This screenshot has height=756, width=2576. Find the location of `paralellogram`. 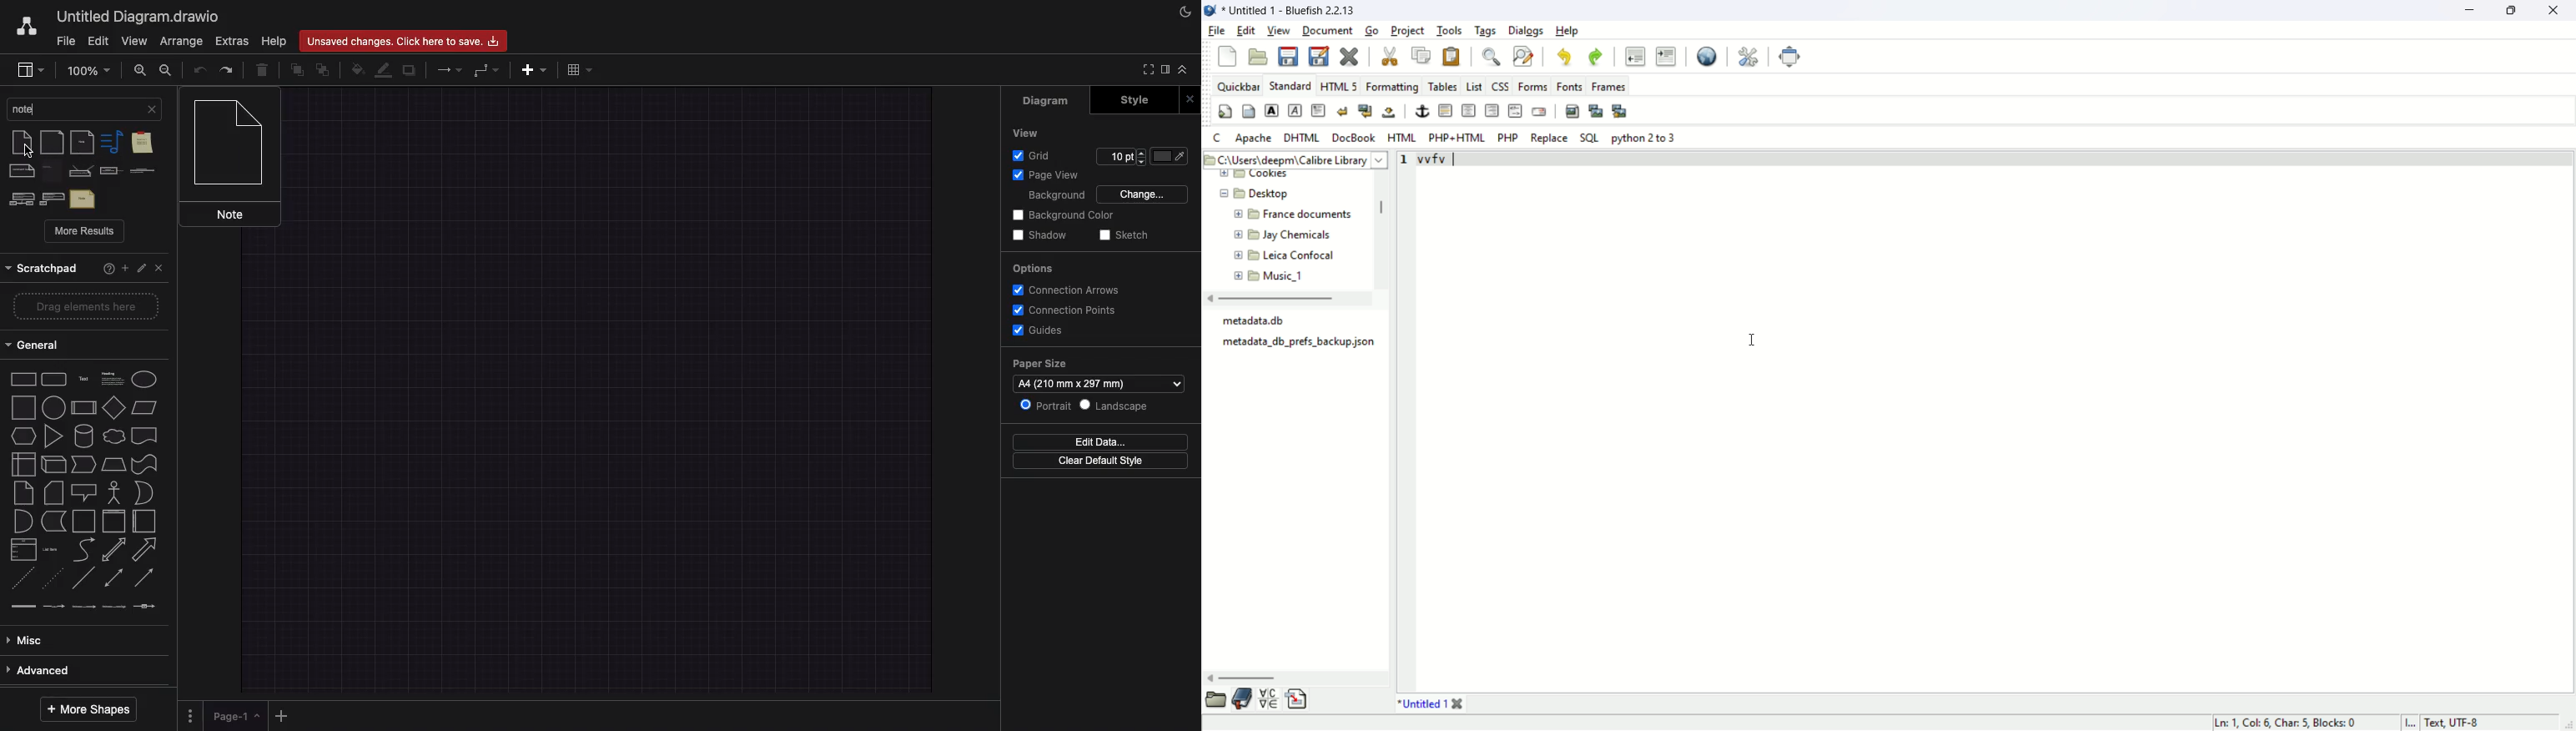

paralellogram is located at coordinates (147, 407).